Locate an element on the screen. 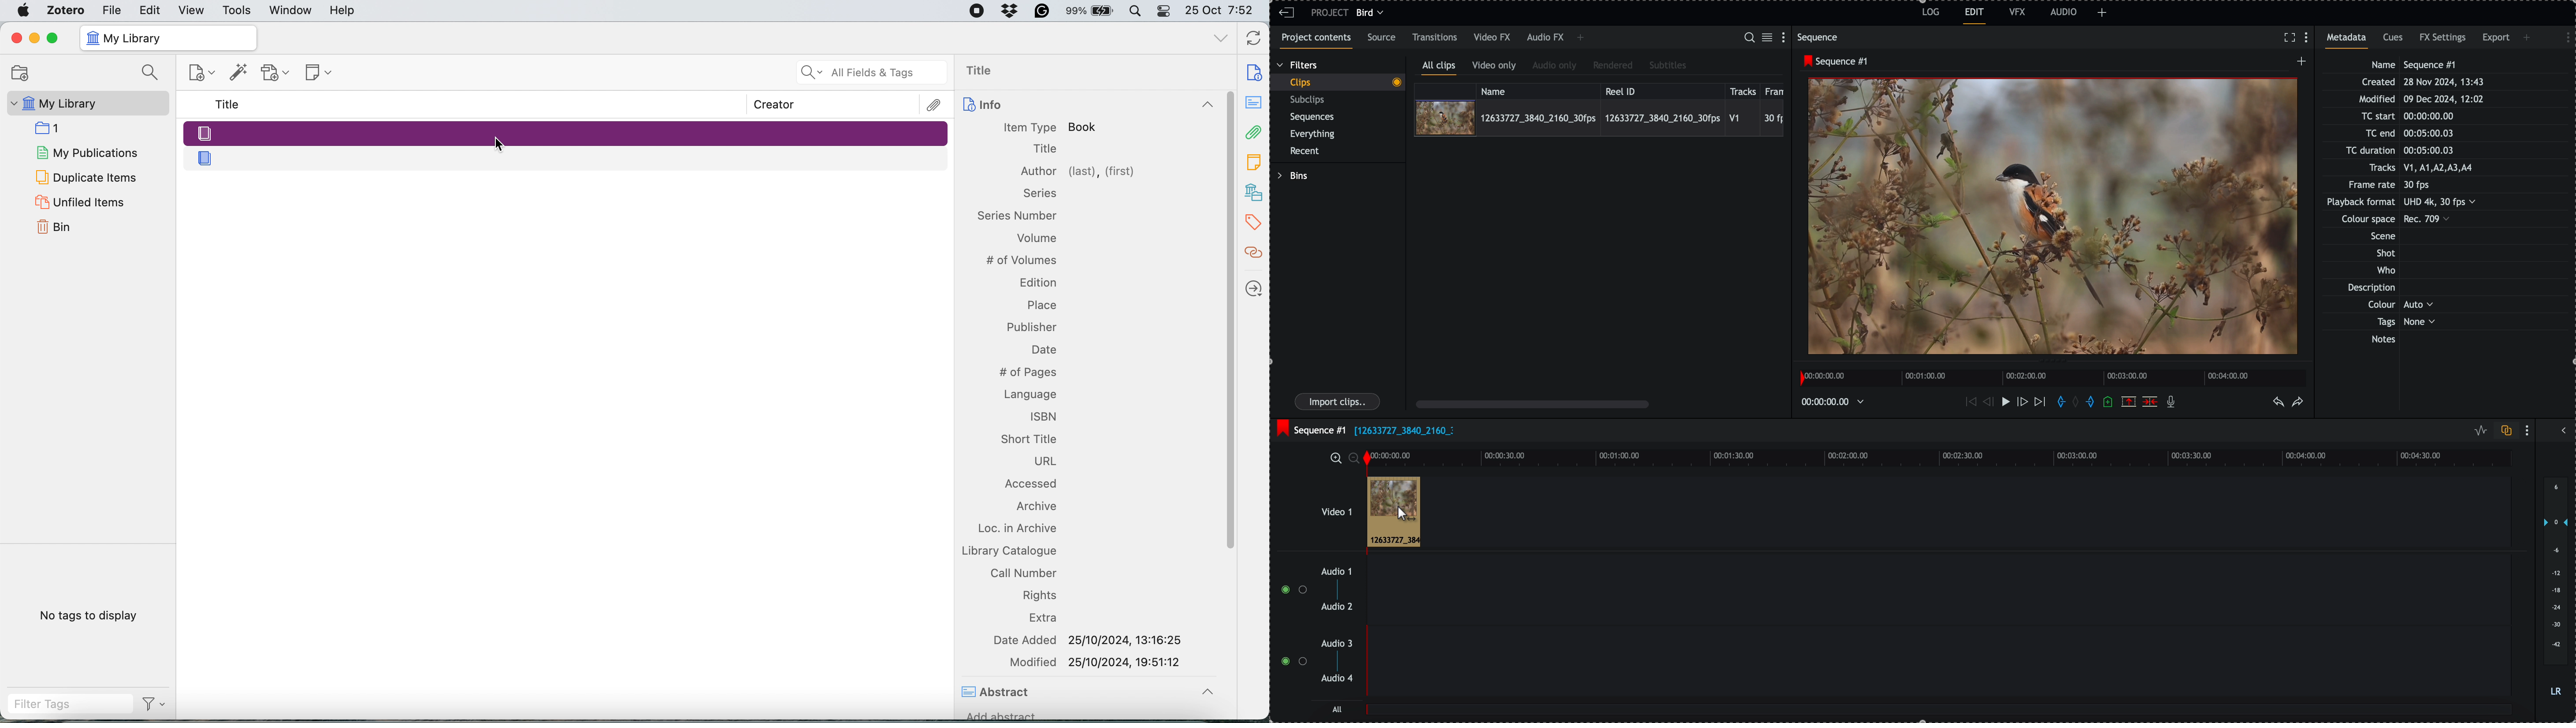 The height and width of the screenshot is (728, 2576). timeline is located at coordinates (1836, 401).